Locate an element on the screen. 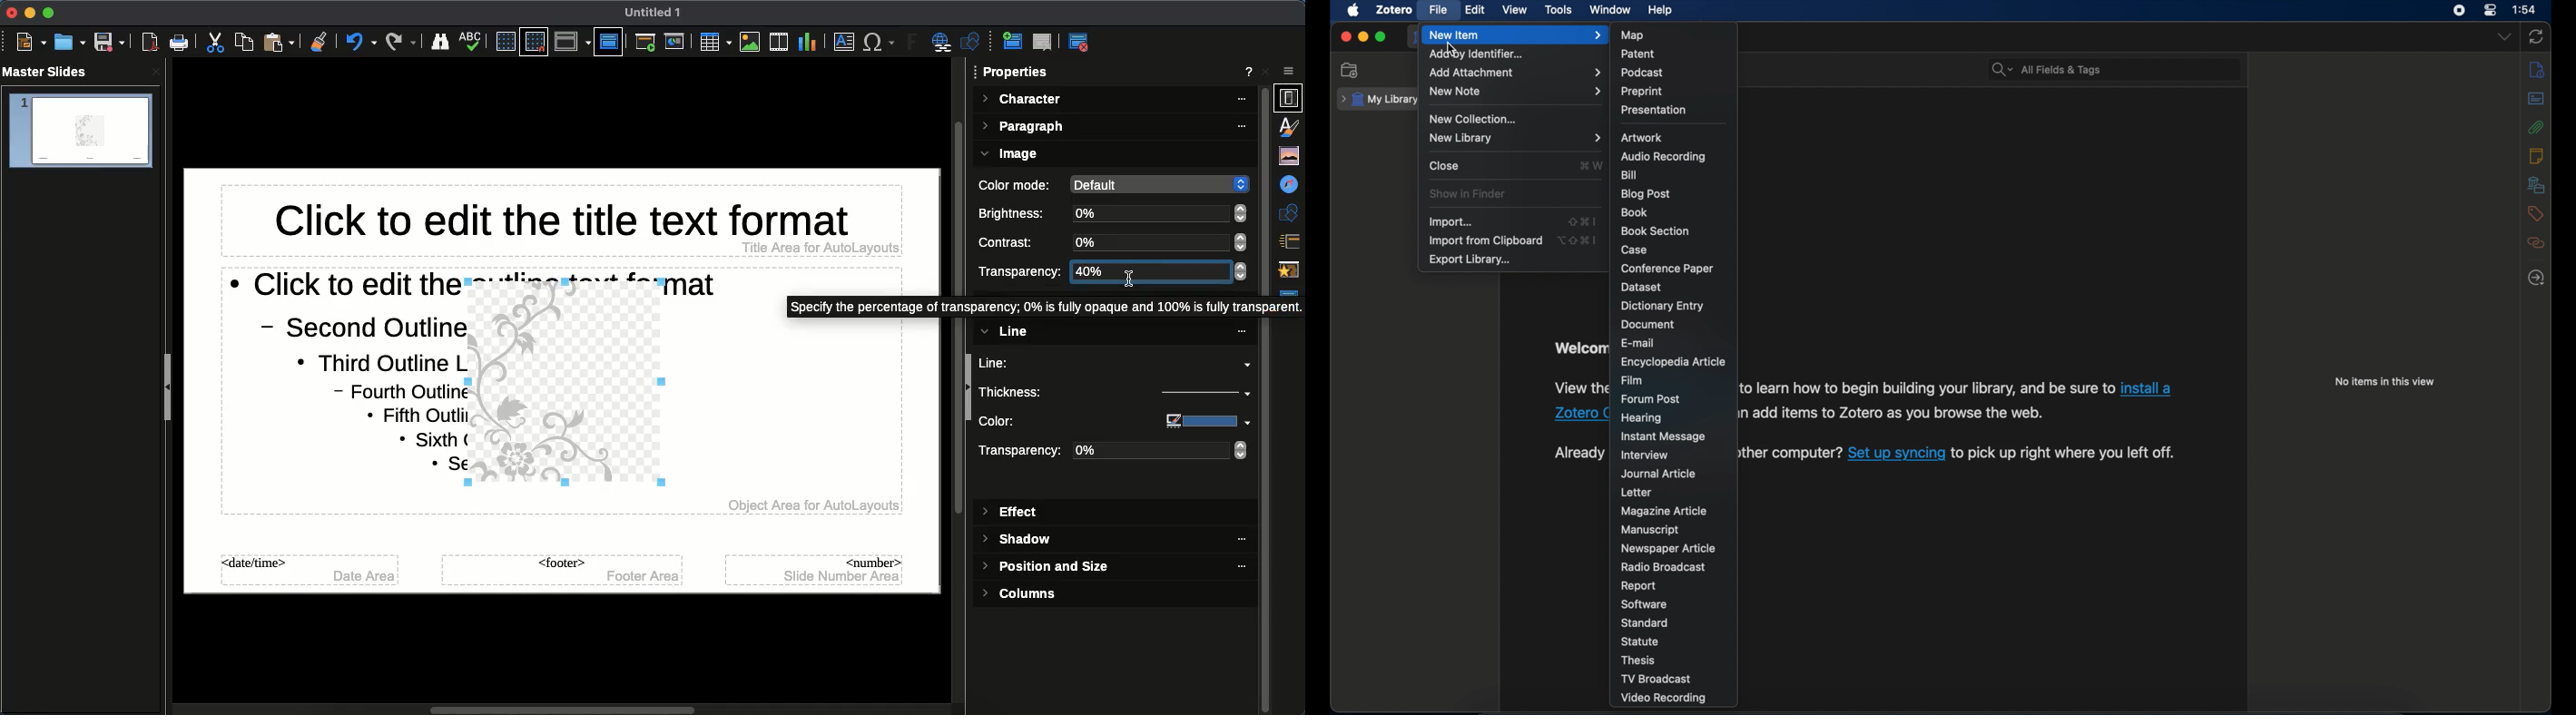  Spellcheck is located at coordinates (471, 40).